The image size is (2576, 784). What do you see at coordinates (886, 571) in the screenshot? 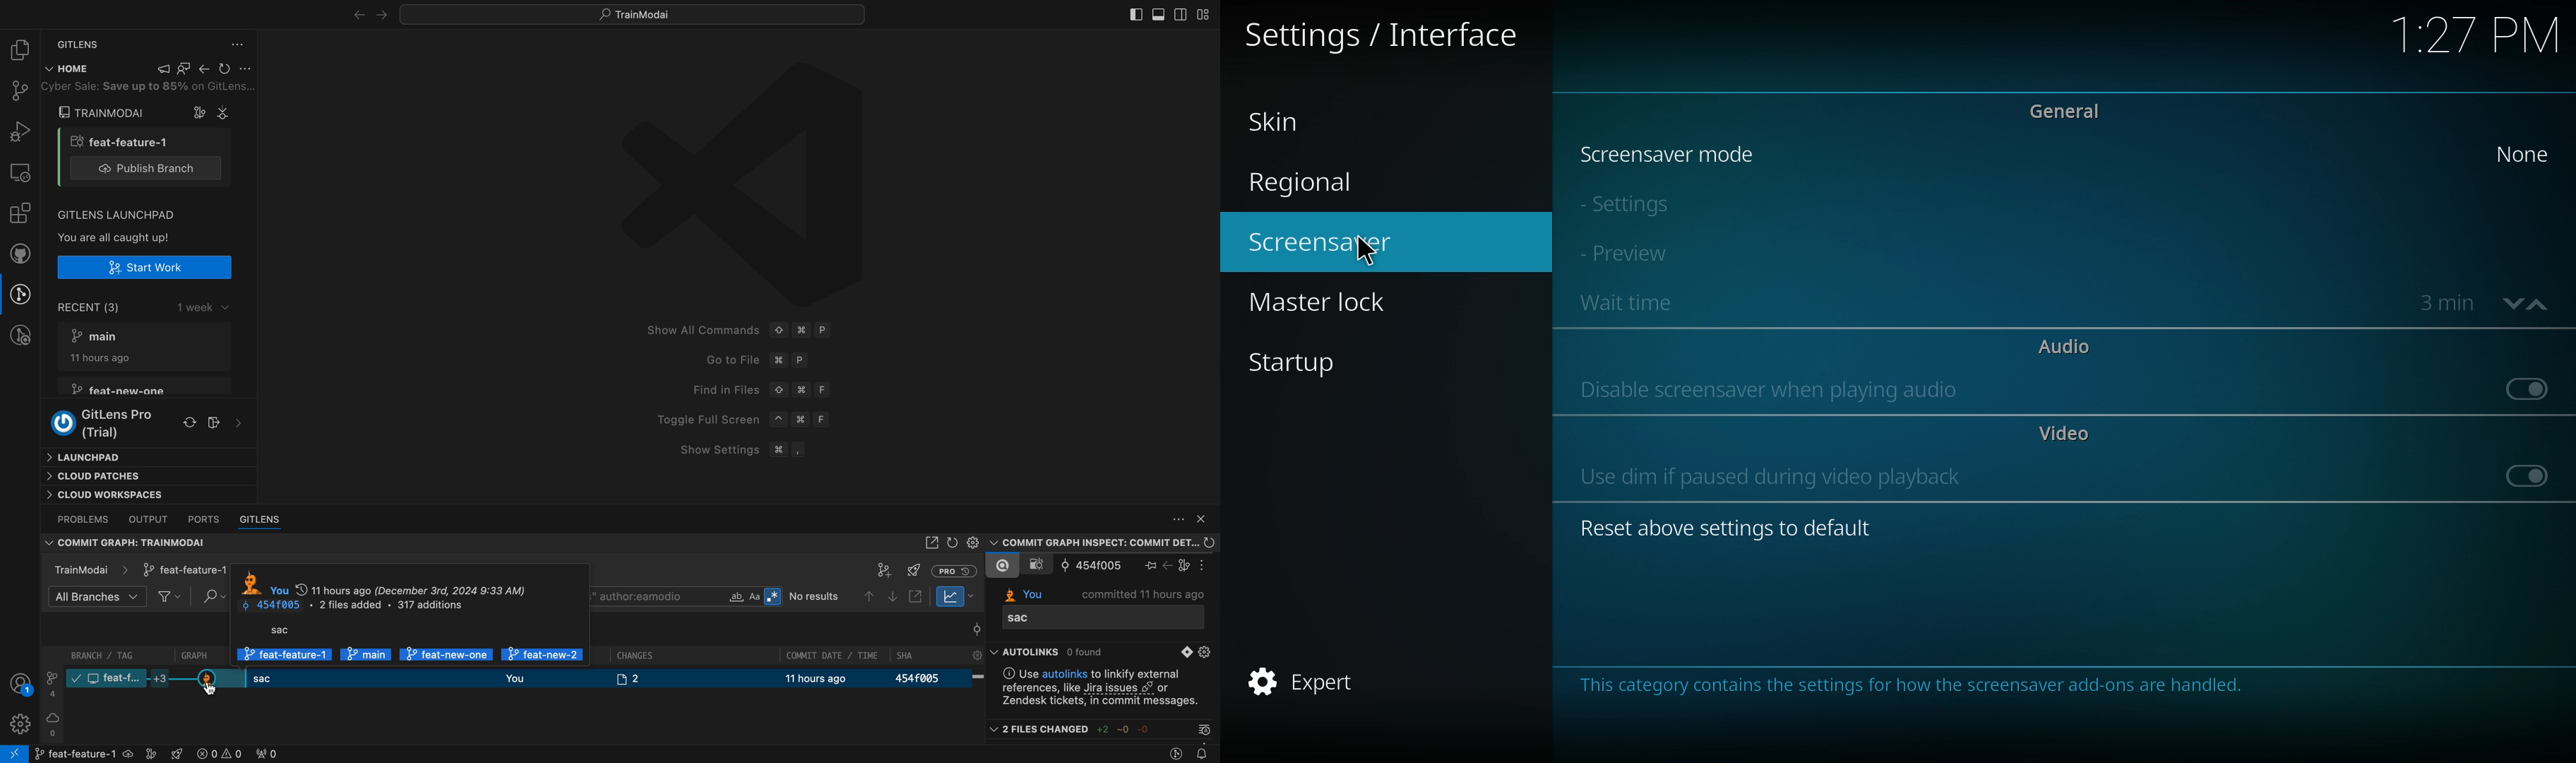
I see `git panel` at bounding box center [886, 571].